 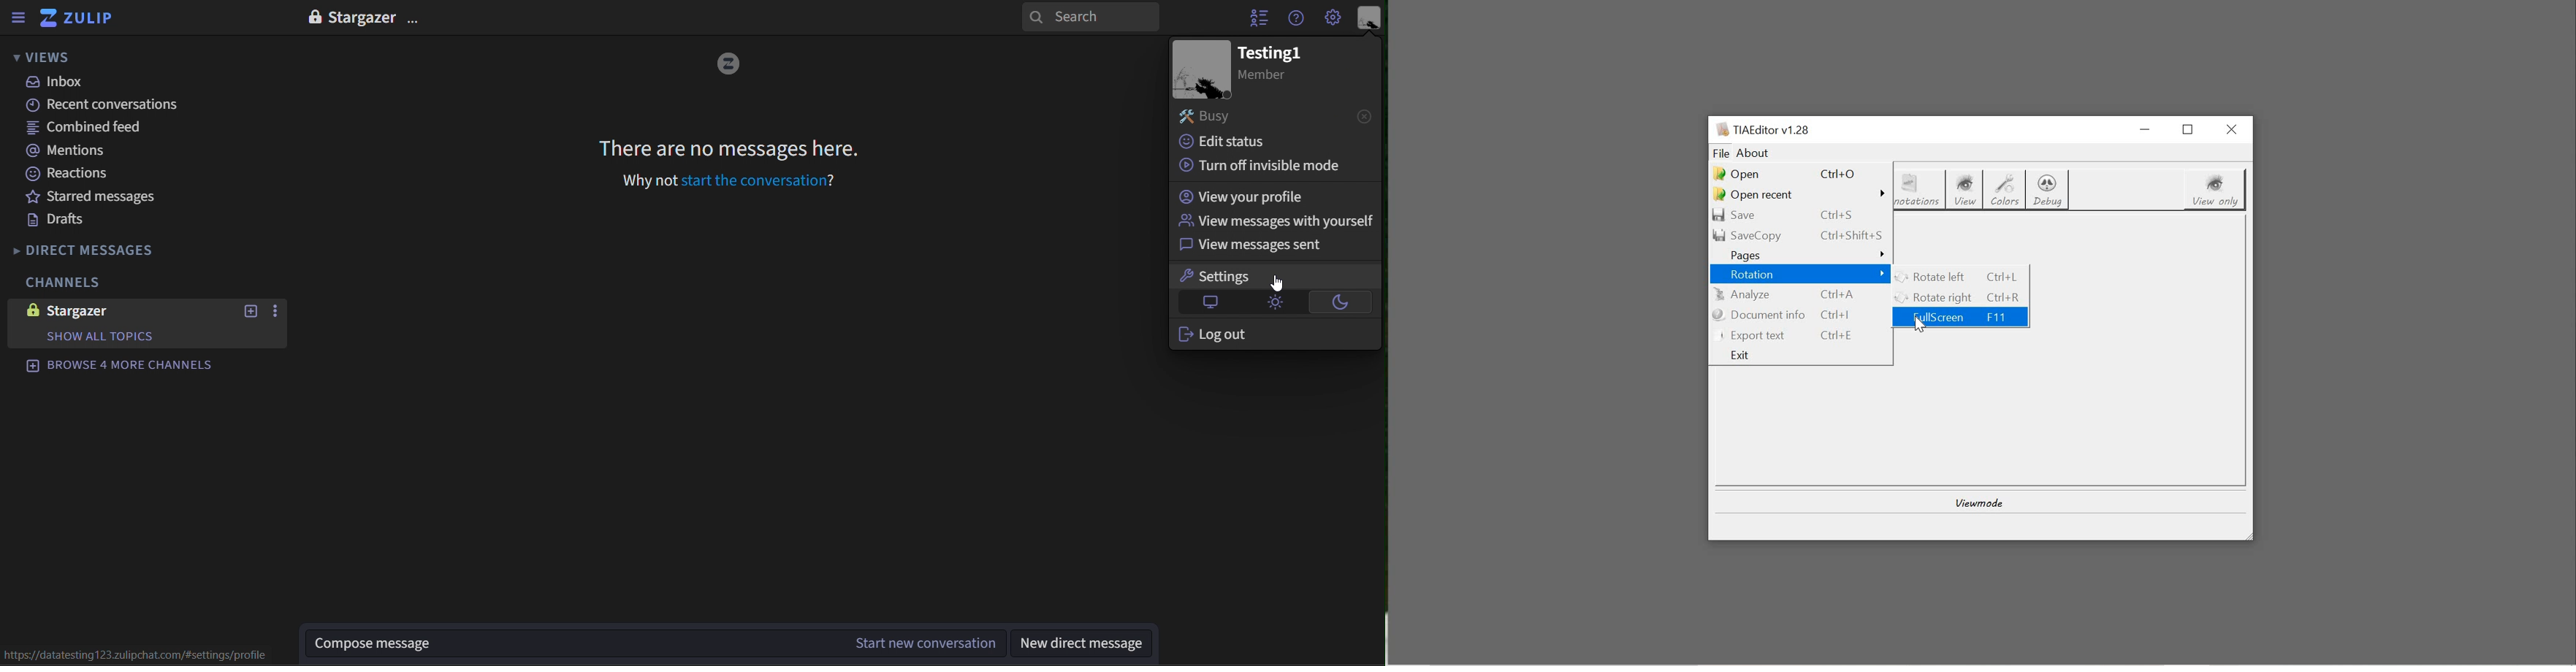 What do you see at coordinates (1265, 275) in the screenshot?
I see `settings` at bounding box center [1265, 275].